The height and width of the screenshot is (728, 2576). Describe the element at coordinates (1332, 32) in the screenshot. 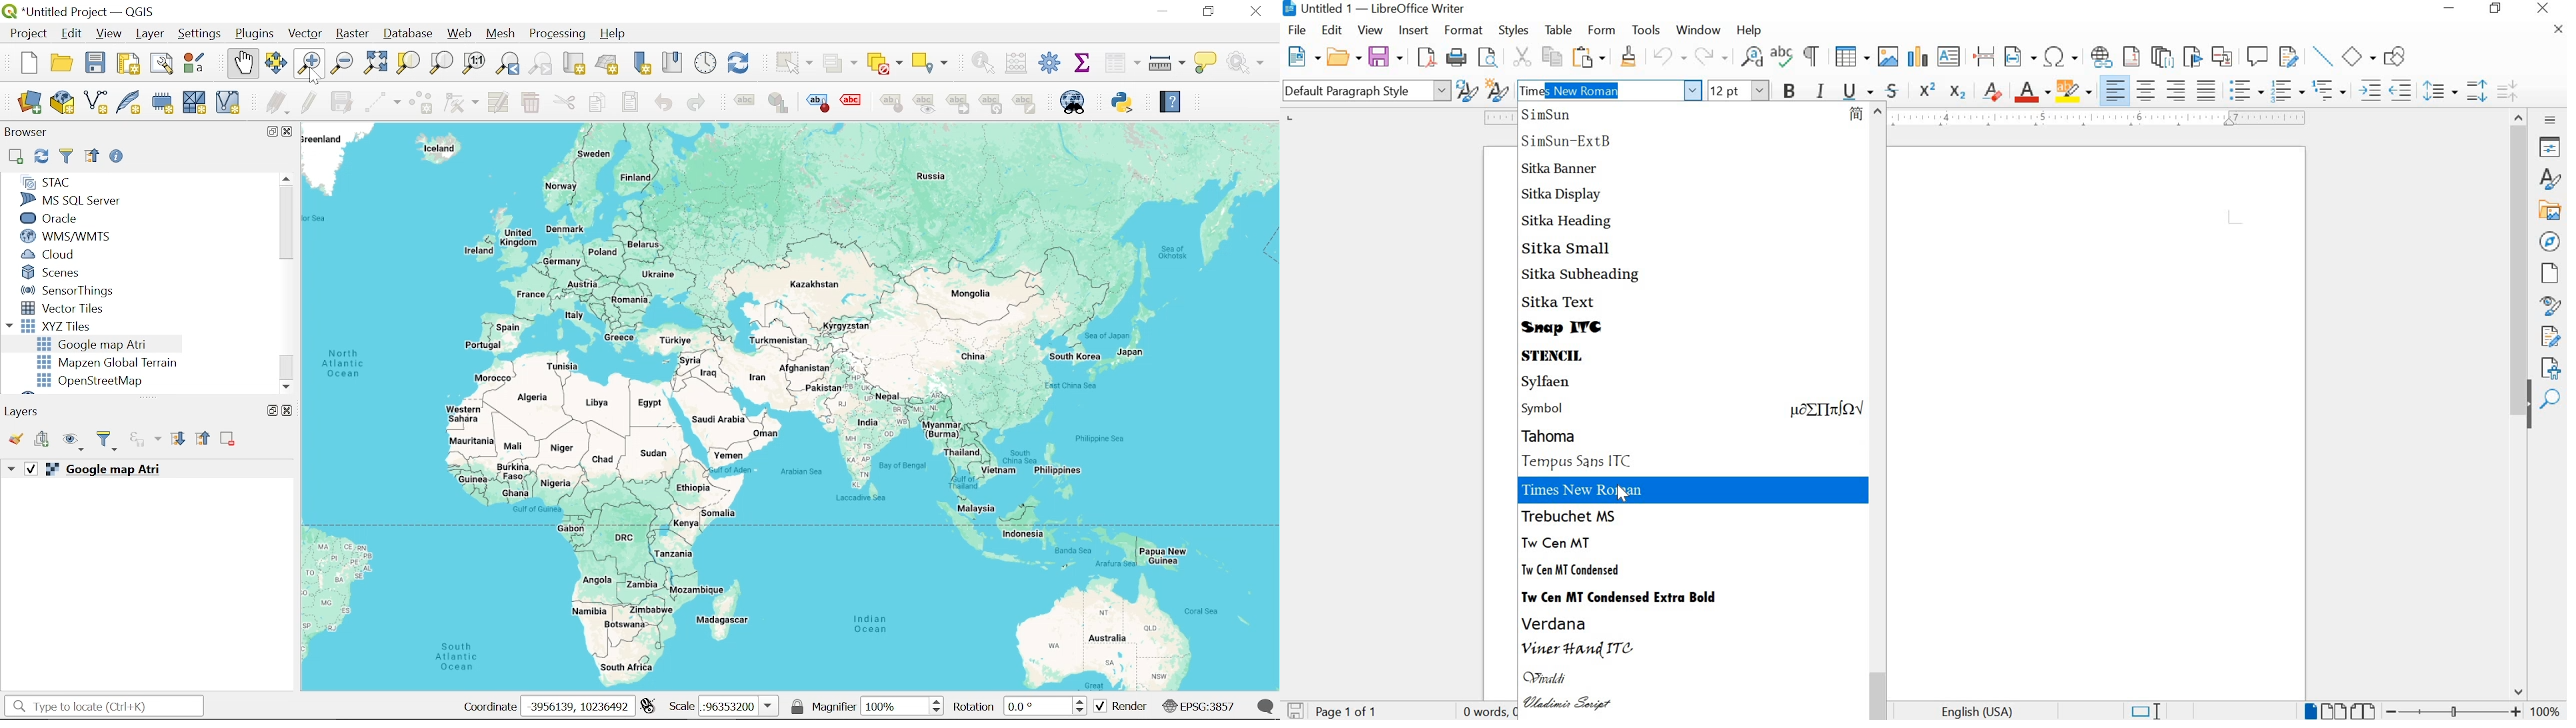

I see `EDIT` at that location.